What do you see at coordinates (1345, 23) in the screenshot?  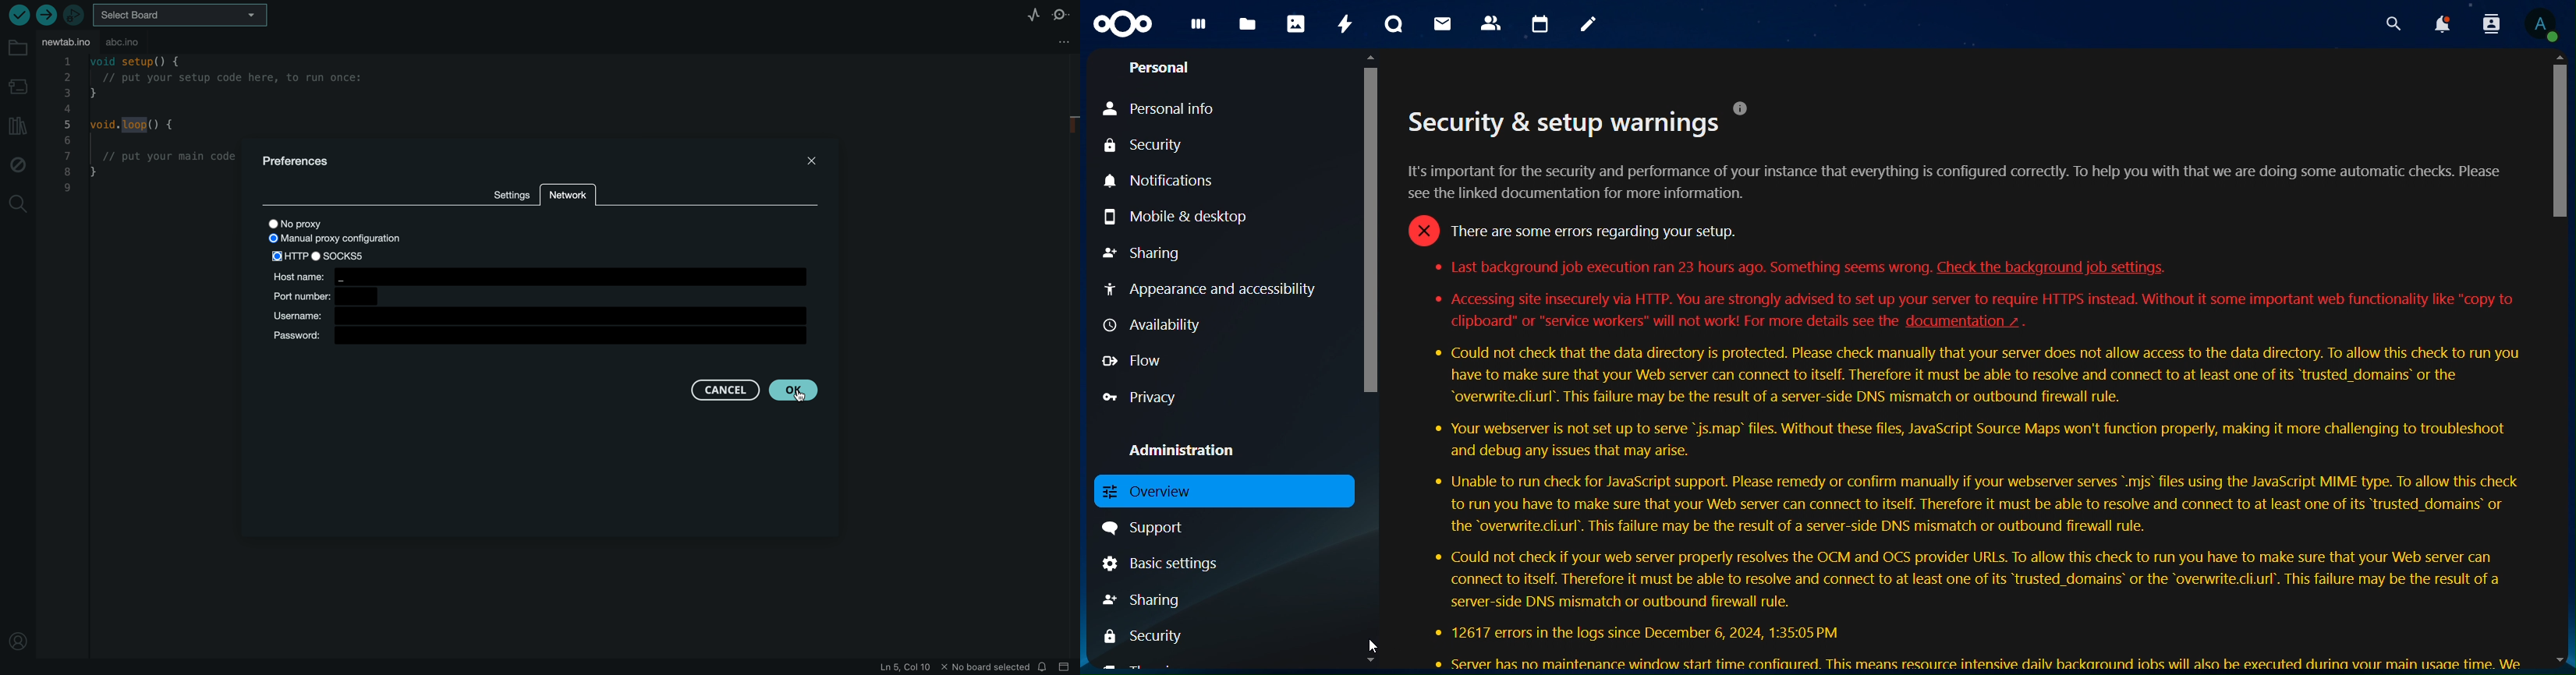 I see `activity` at bounding box center [1345, 23].